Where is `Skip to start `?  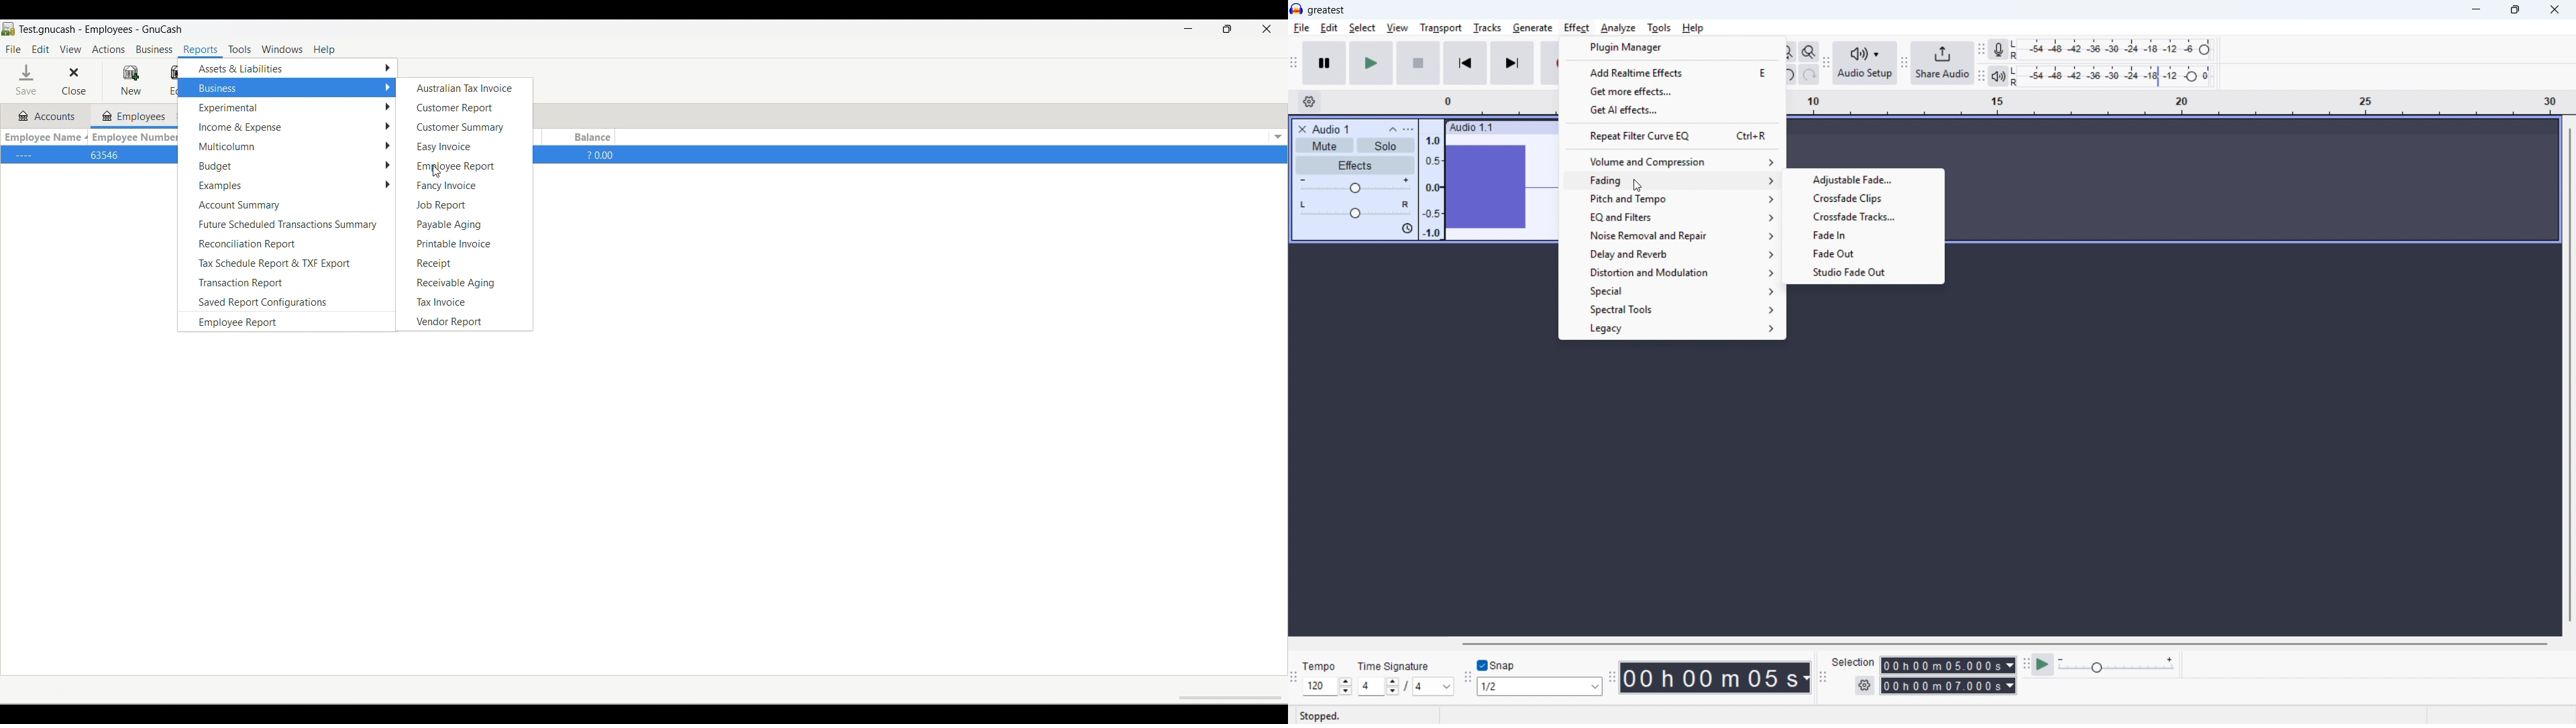 Skip to start  is located at coordinates (1465, 63).